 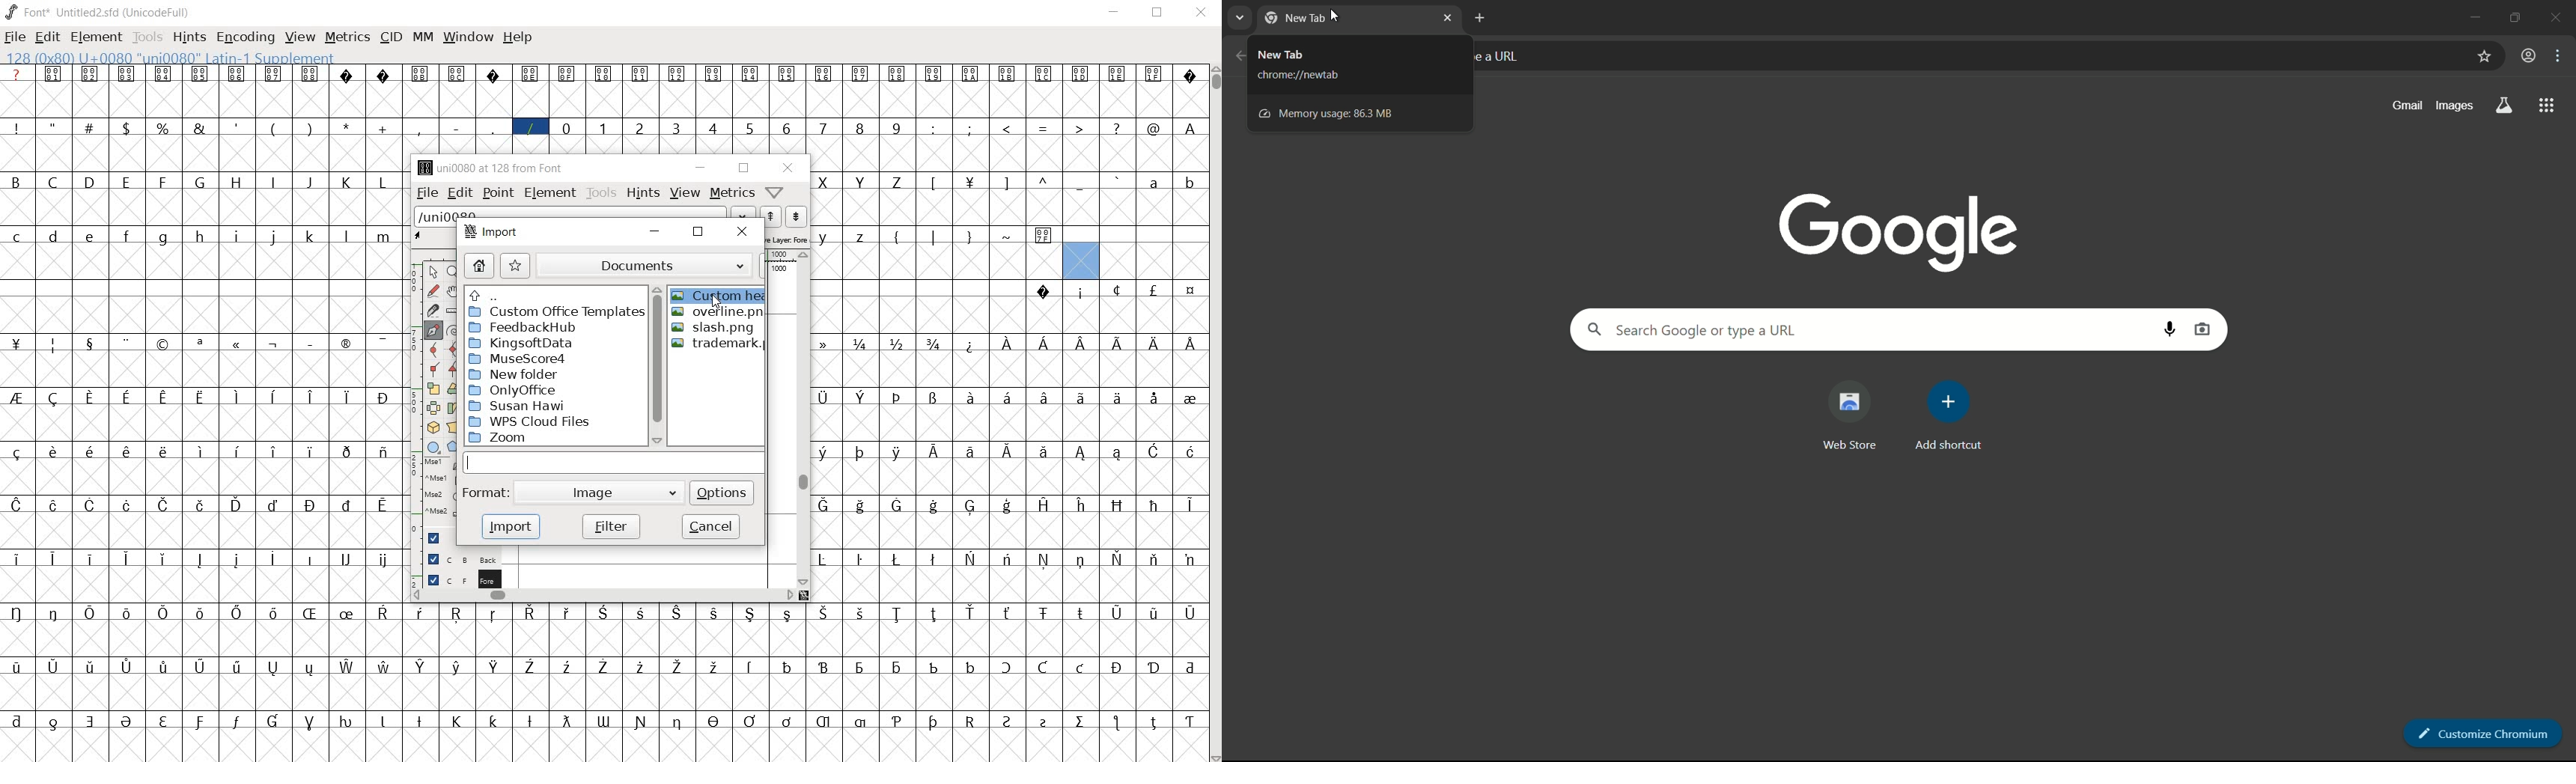 I want to click on glyph, so click(x=750, y=667).